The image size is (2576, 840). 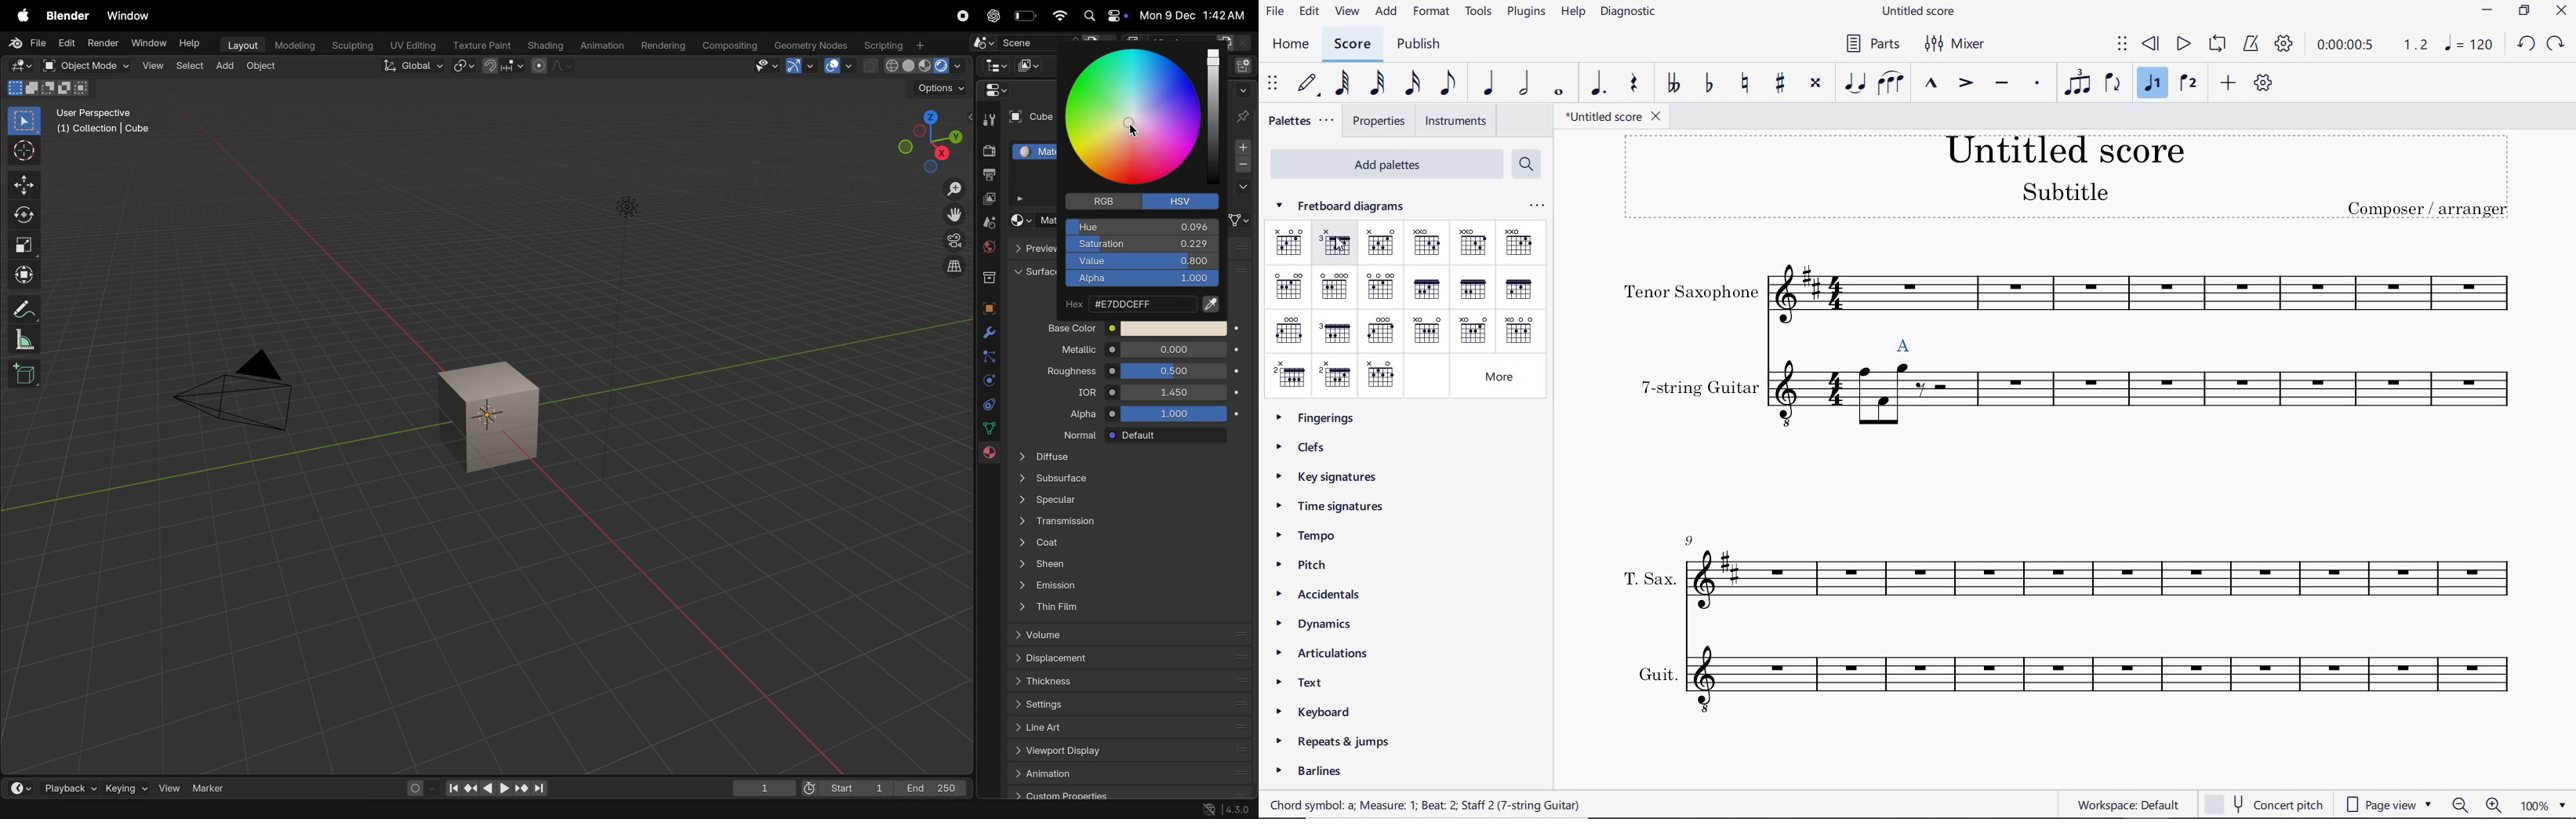 I want to click on E7, so click(x=1382, y=286).